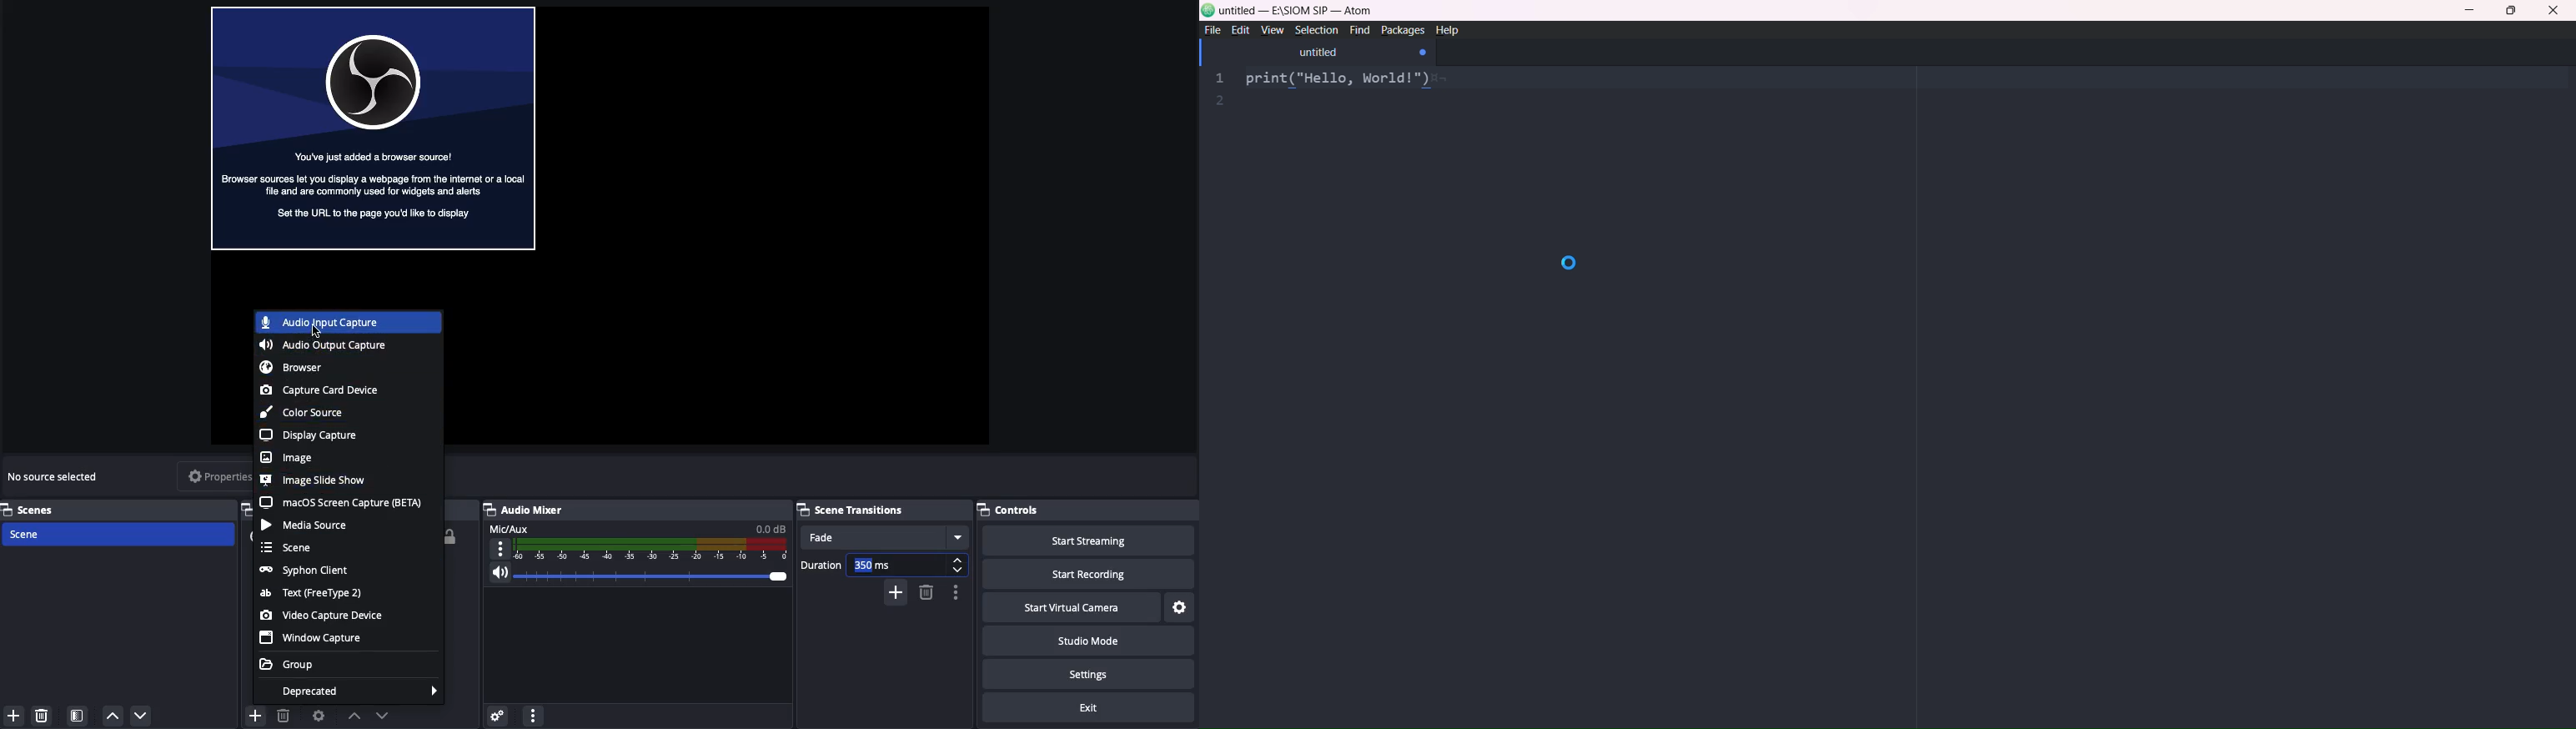 The image size is (2576, 756). I want to click on Settings, so click(1089, 675).